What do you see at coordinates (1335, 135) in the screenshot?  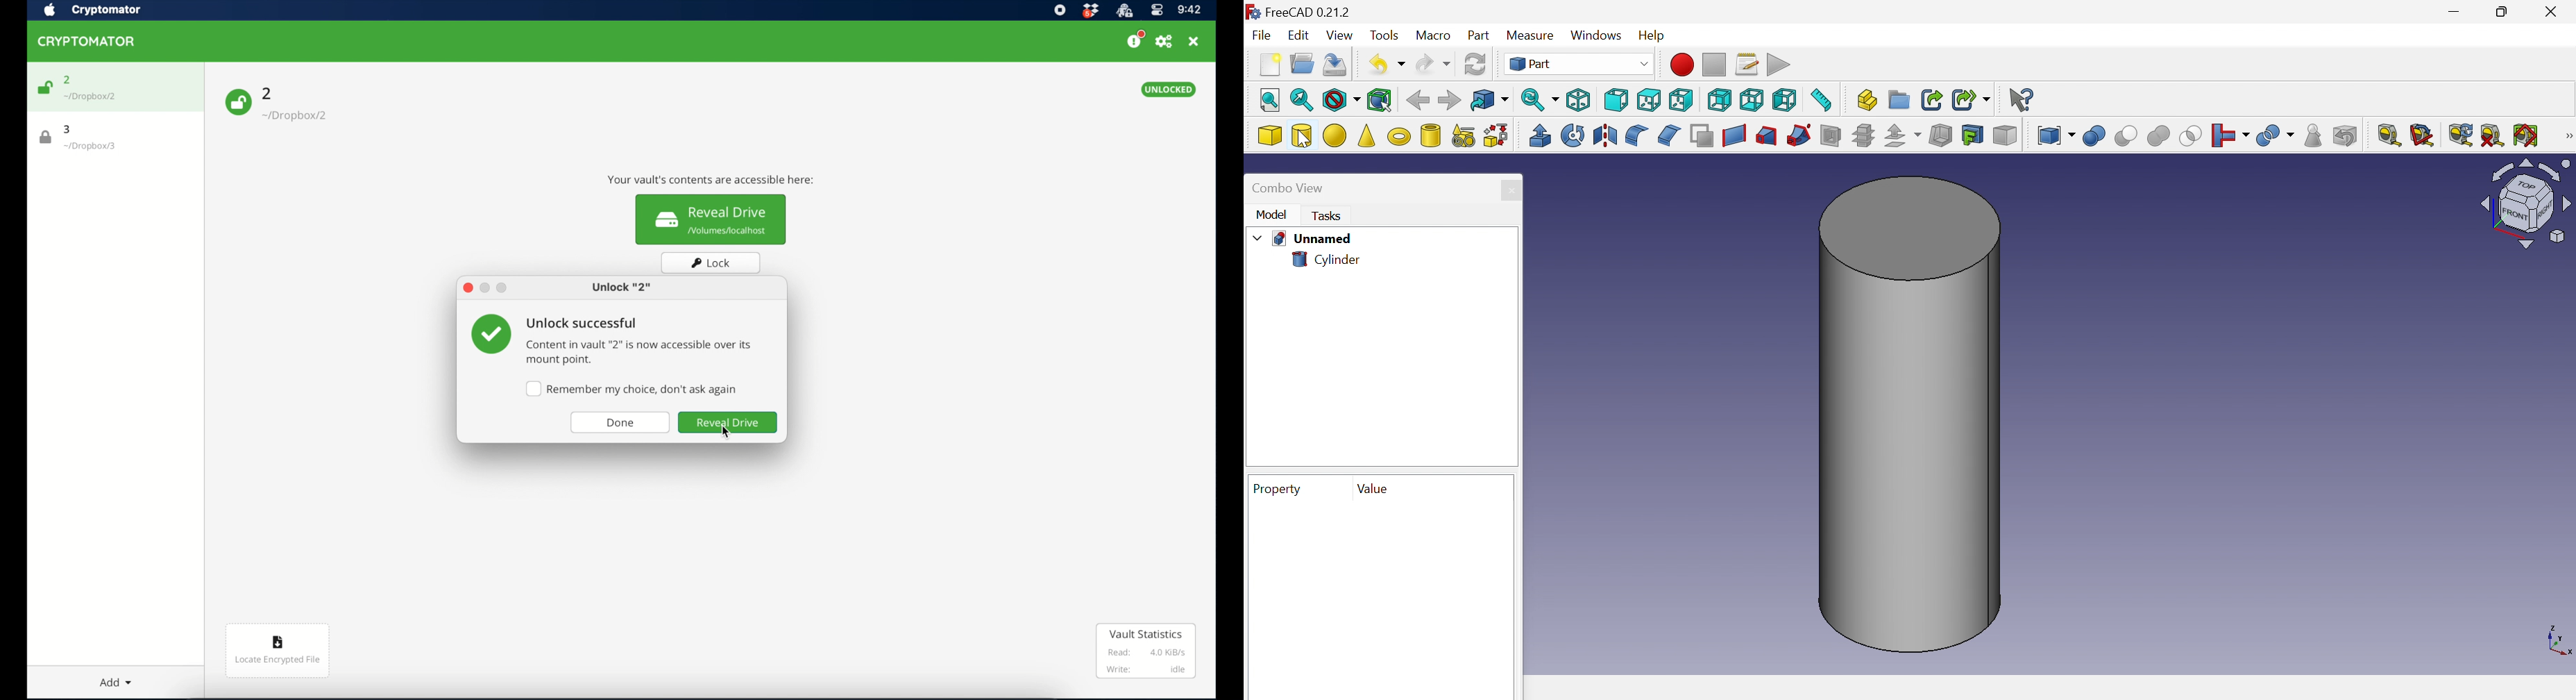 I see `Sphere` at bounding box center [1335, 135].